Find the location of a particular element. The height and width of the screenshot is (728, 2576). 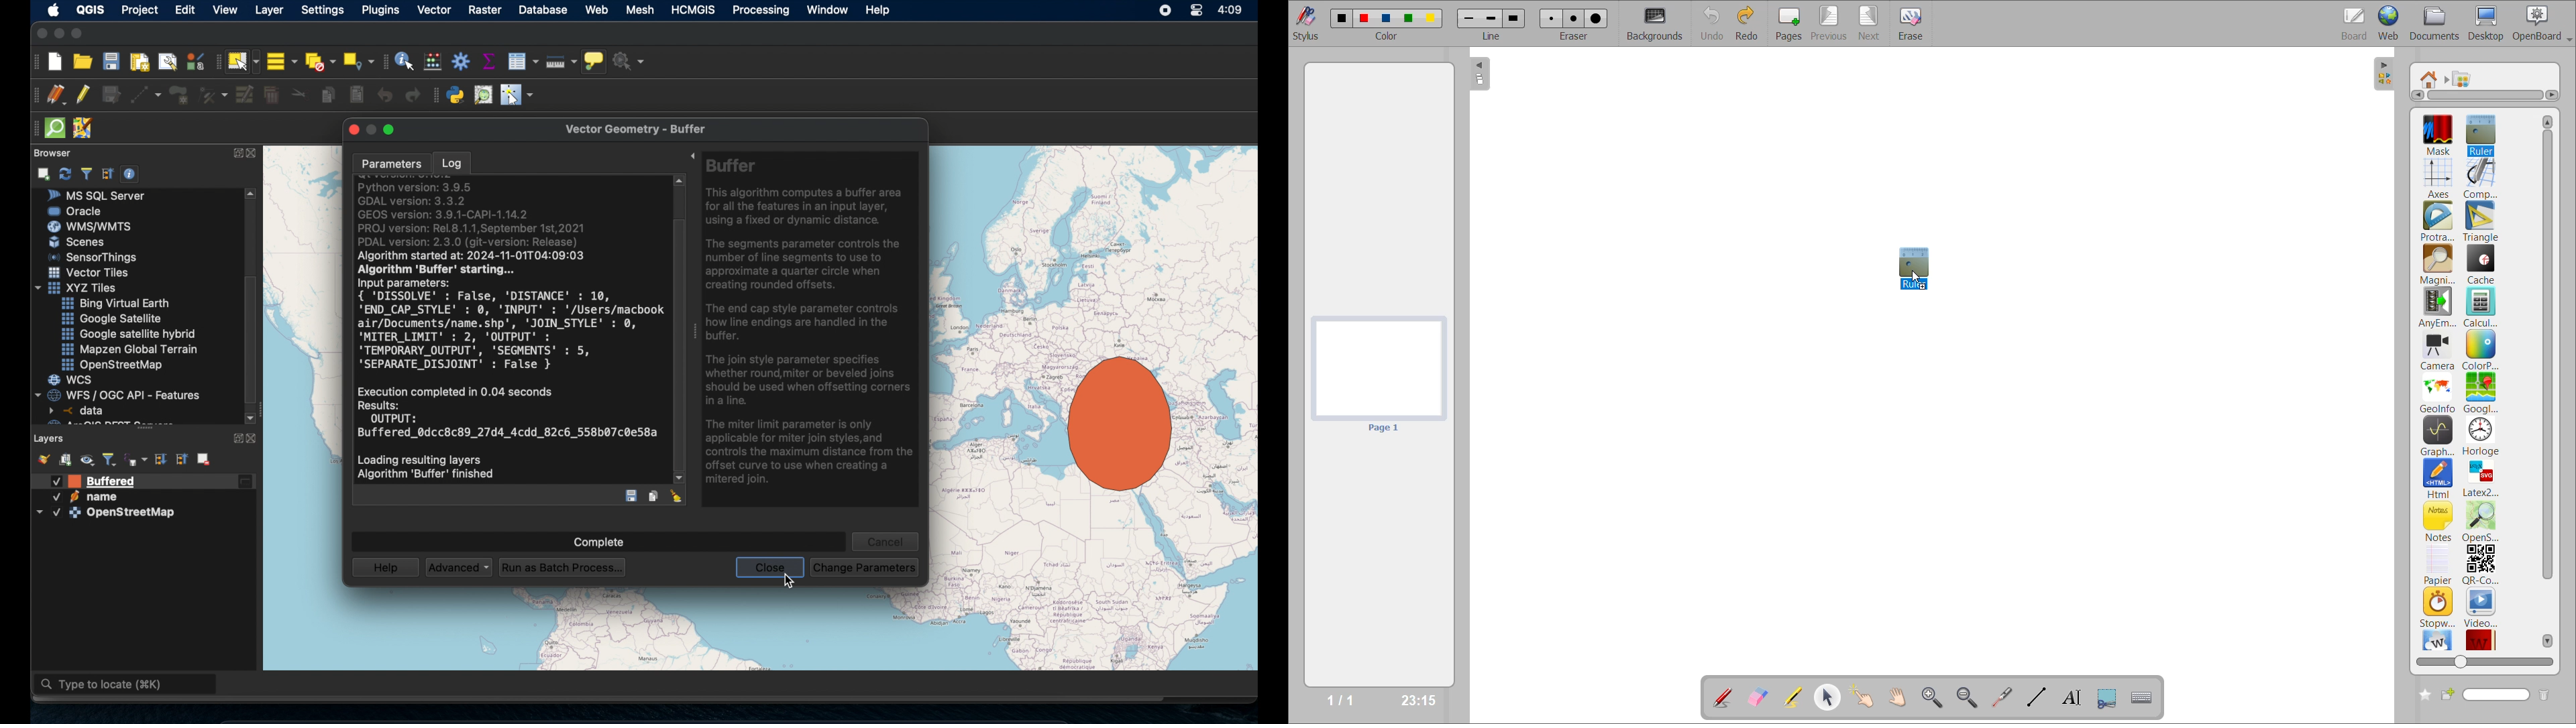

ruler is located at coordinates (2479, 133).